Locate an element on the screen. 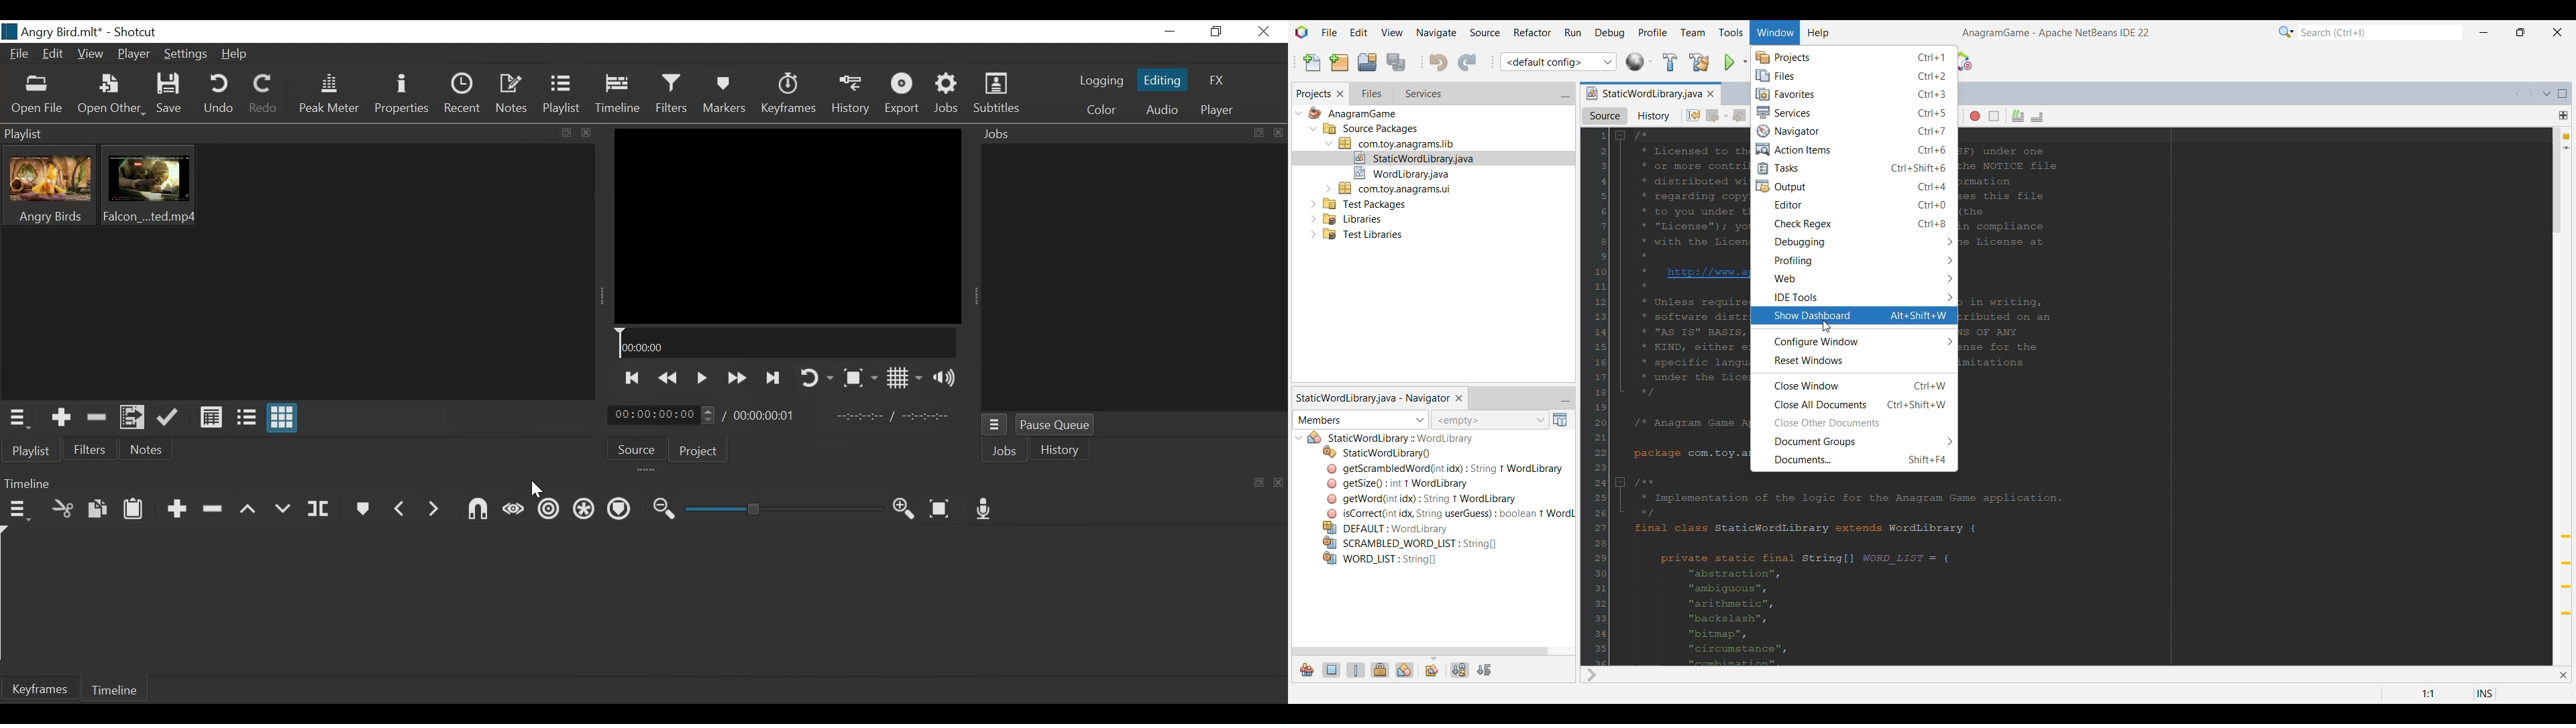 The height and width of the screenshot is (728, 2576). Clip is located at coordinates (148, 186).